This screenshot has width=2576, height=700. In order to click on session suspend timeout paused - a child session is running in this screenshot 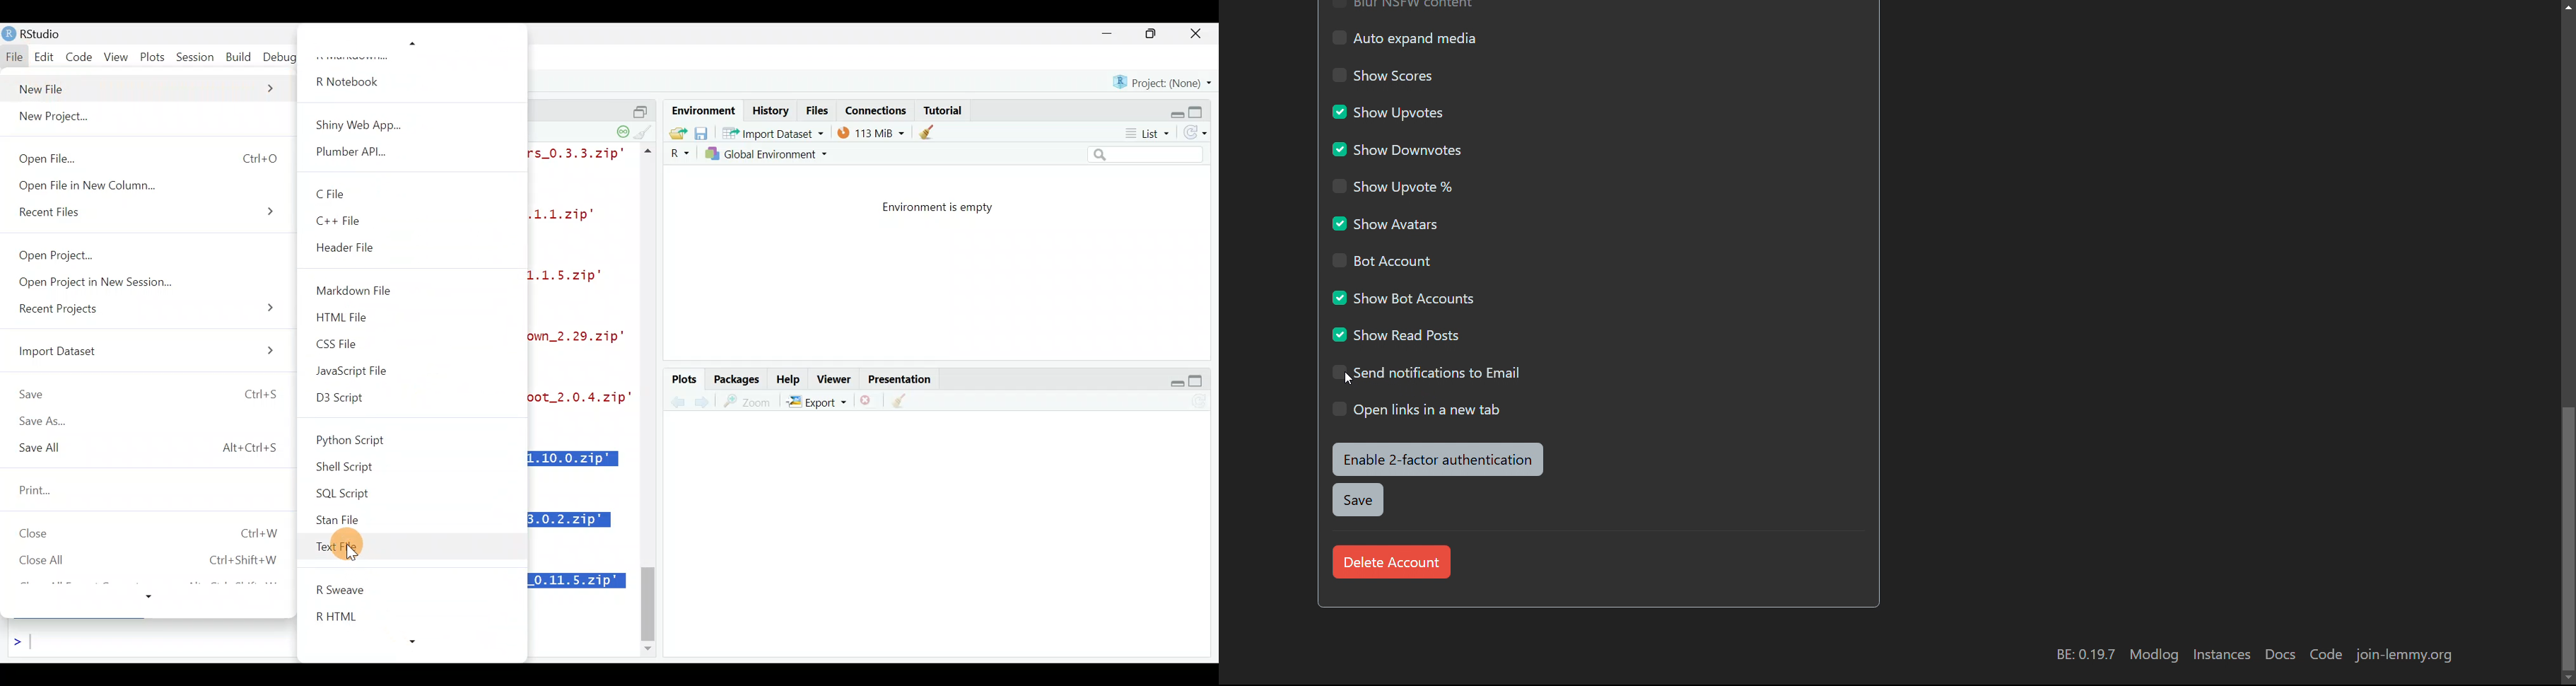, I will do `click(622, 128)`.